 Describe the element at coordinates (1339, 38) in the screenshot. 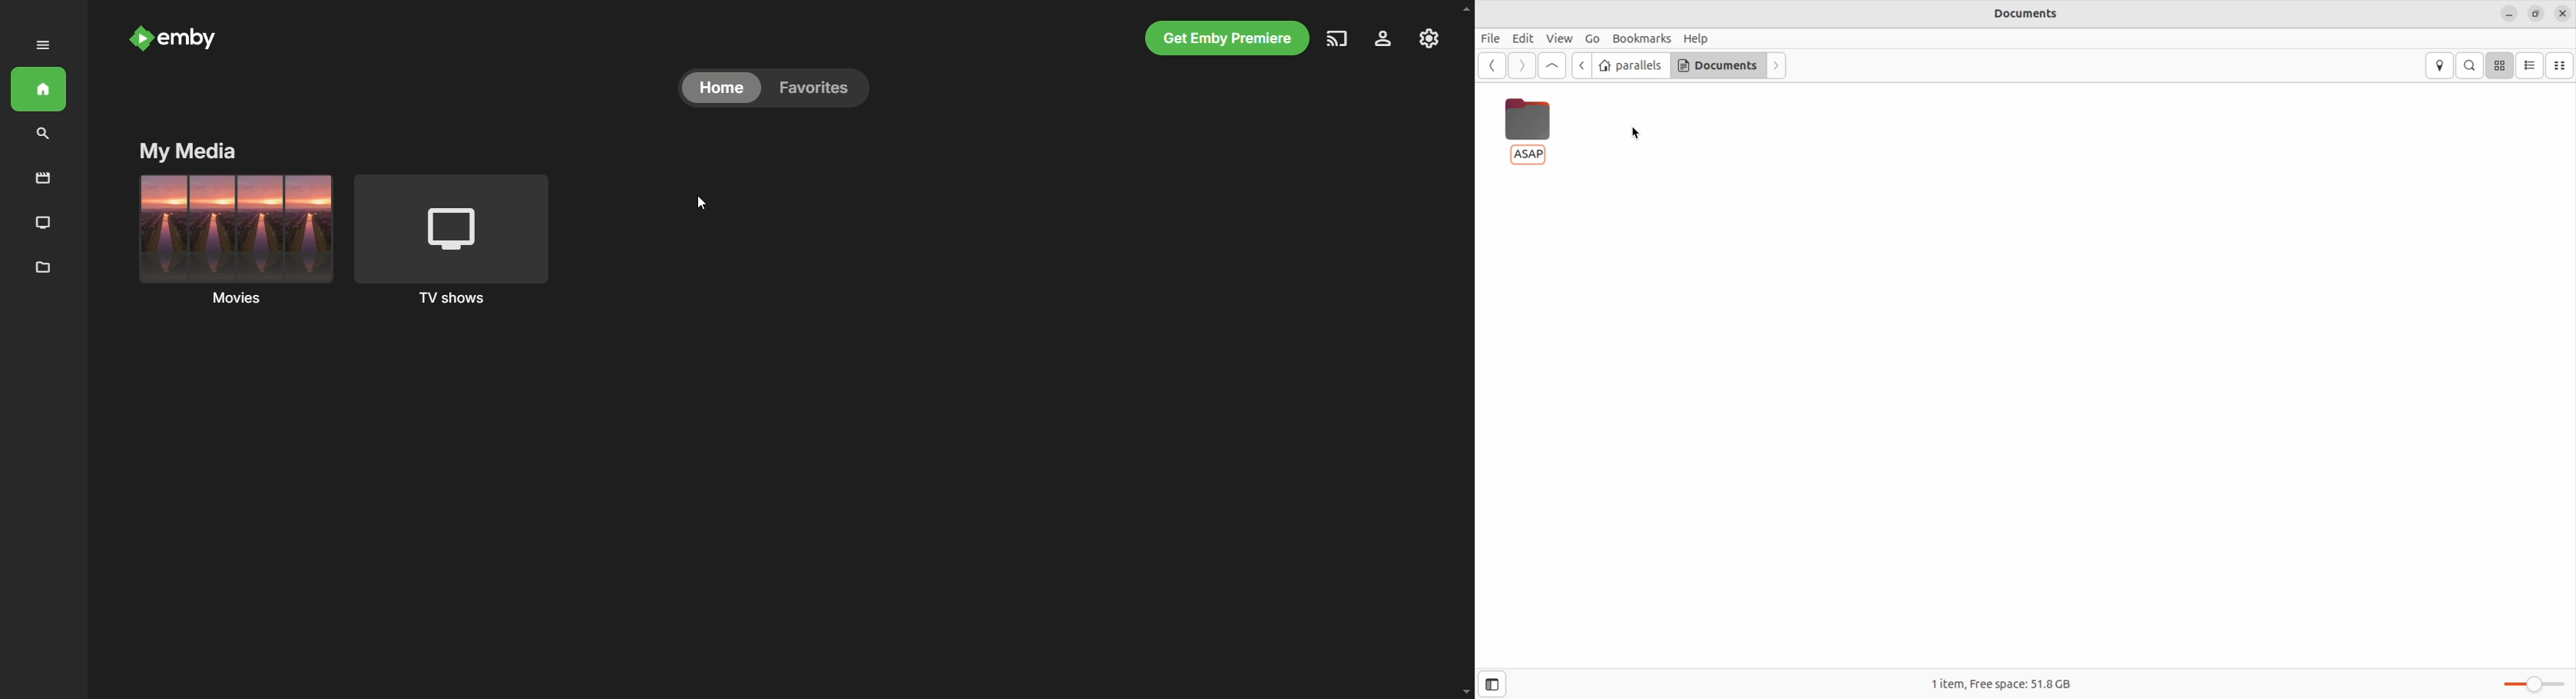

I see `play on another device` at that location.